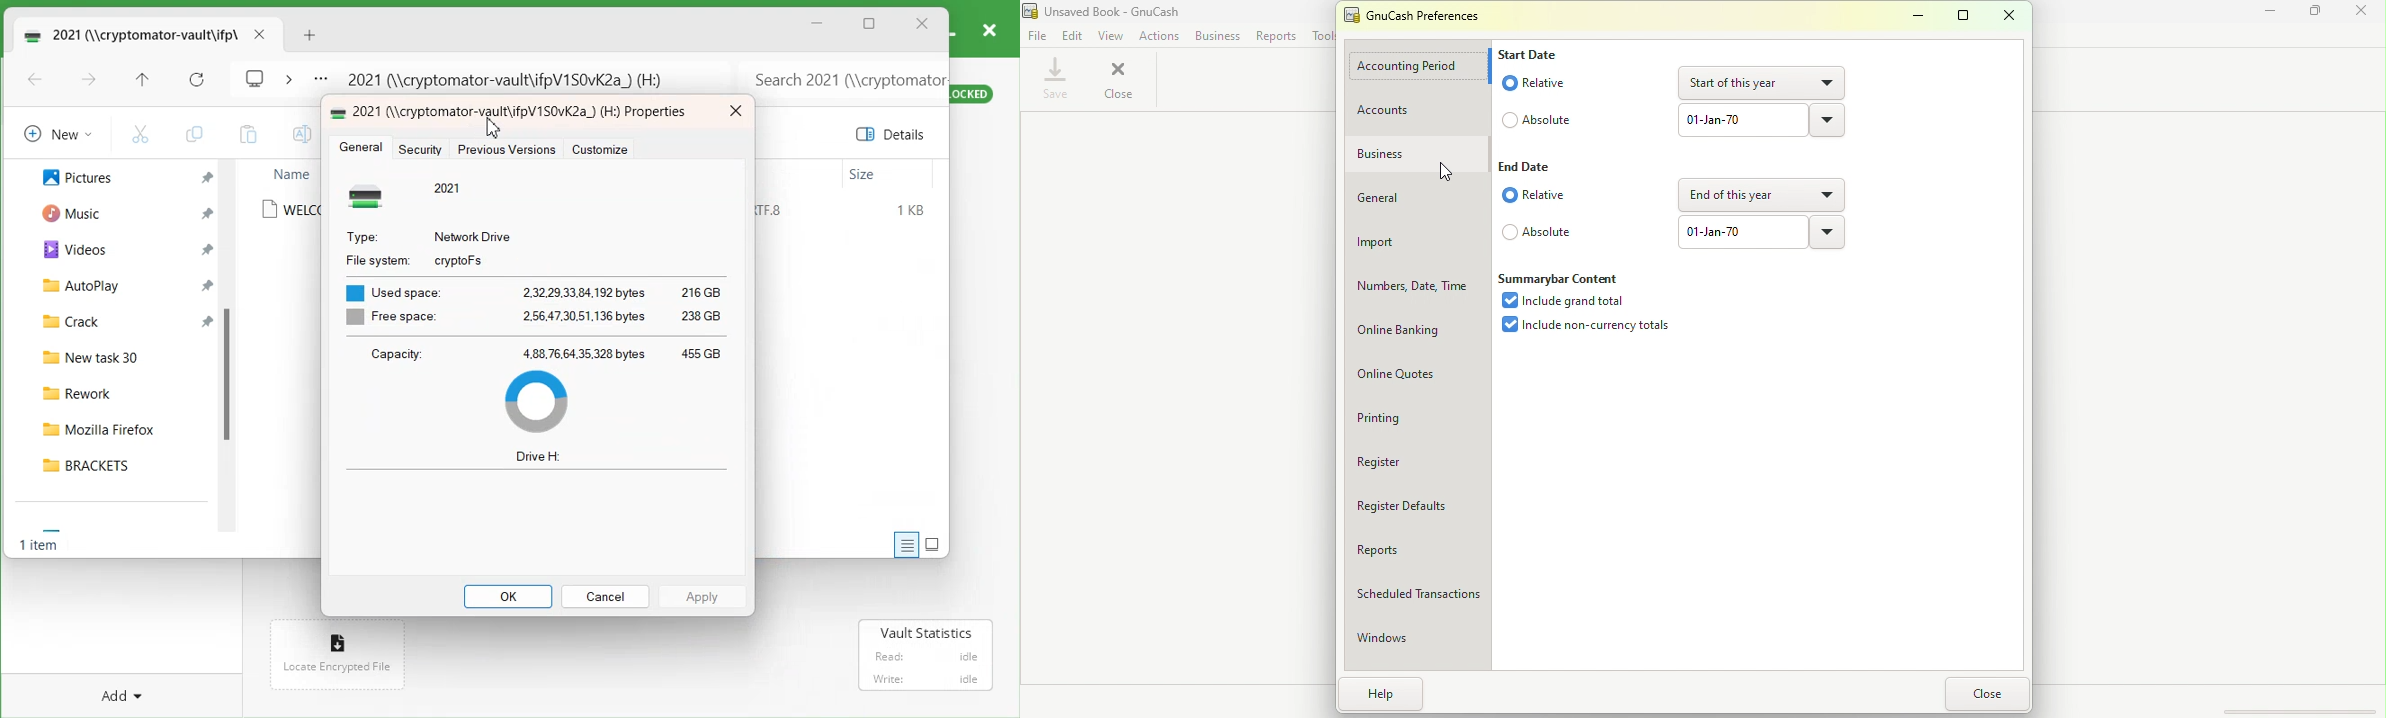 This screenshot has height=728, width=2408. Describe the element at coordinates (71, 284) in the screenshot. I see `AutoPlay` at that location.